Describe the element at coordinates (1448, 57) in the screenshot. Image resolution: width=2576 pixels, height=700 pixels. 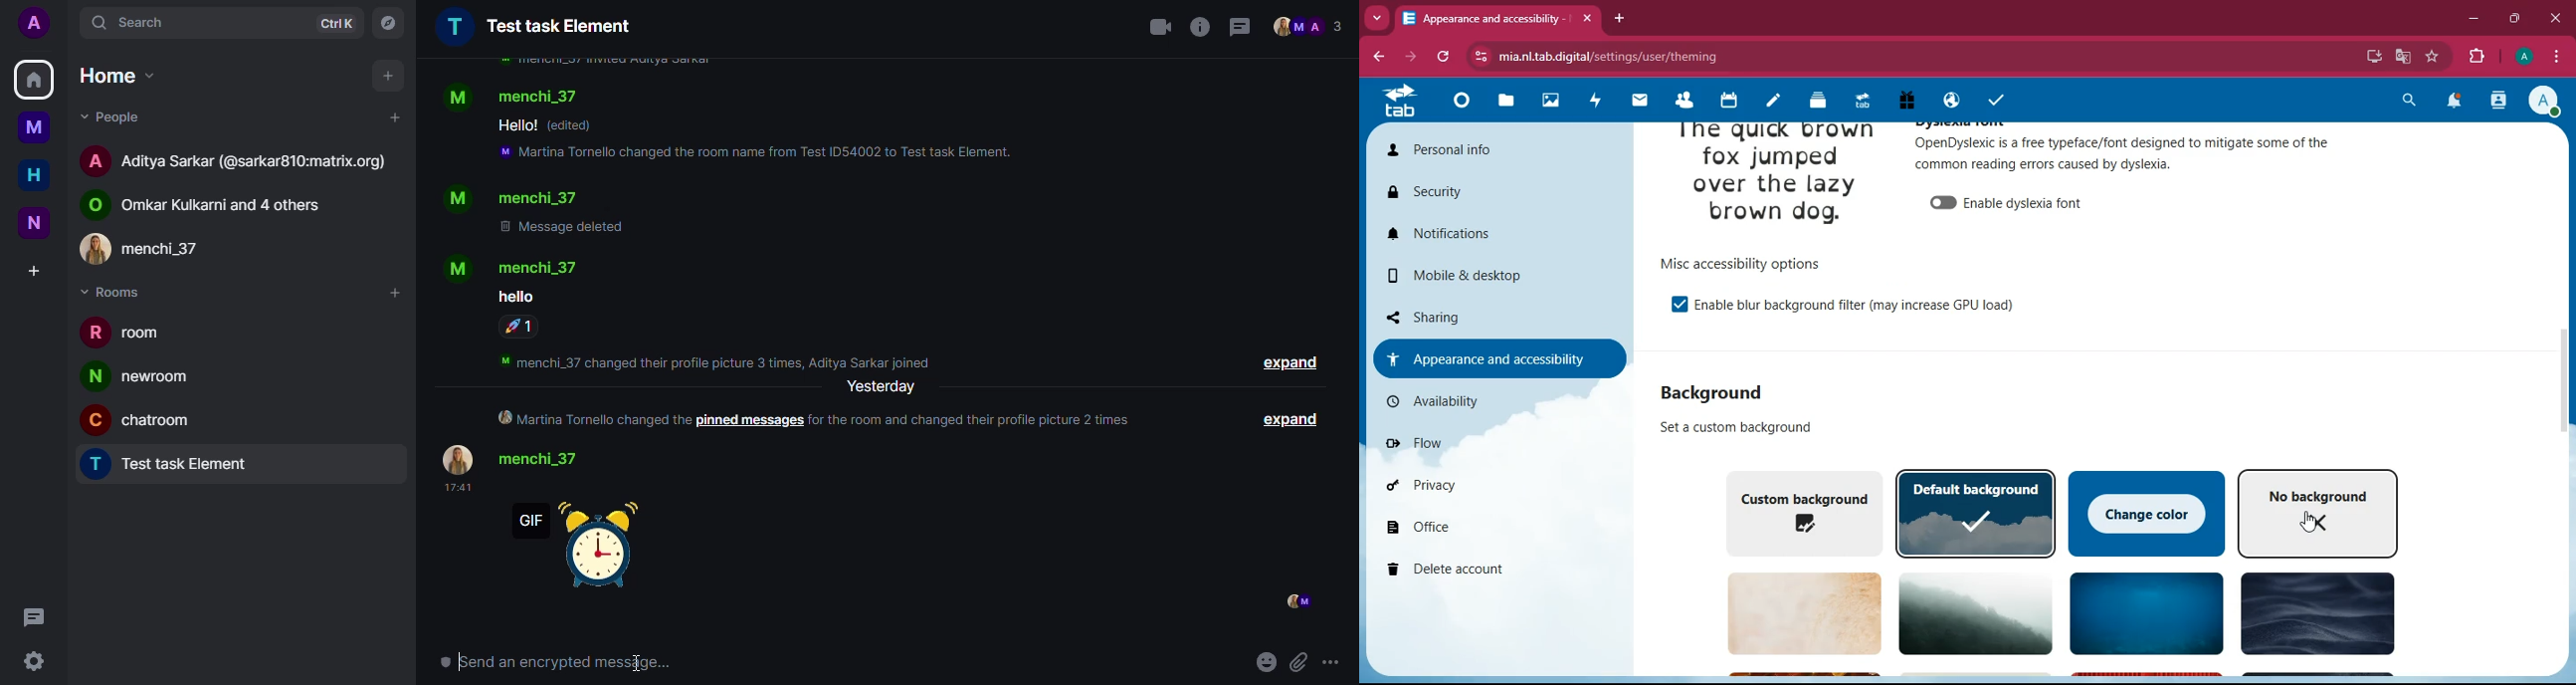
I see `refresh` at that location.